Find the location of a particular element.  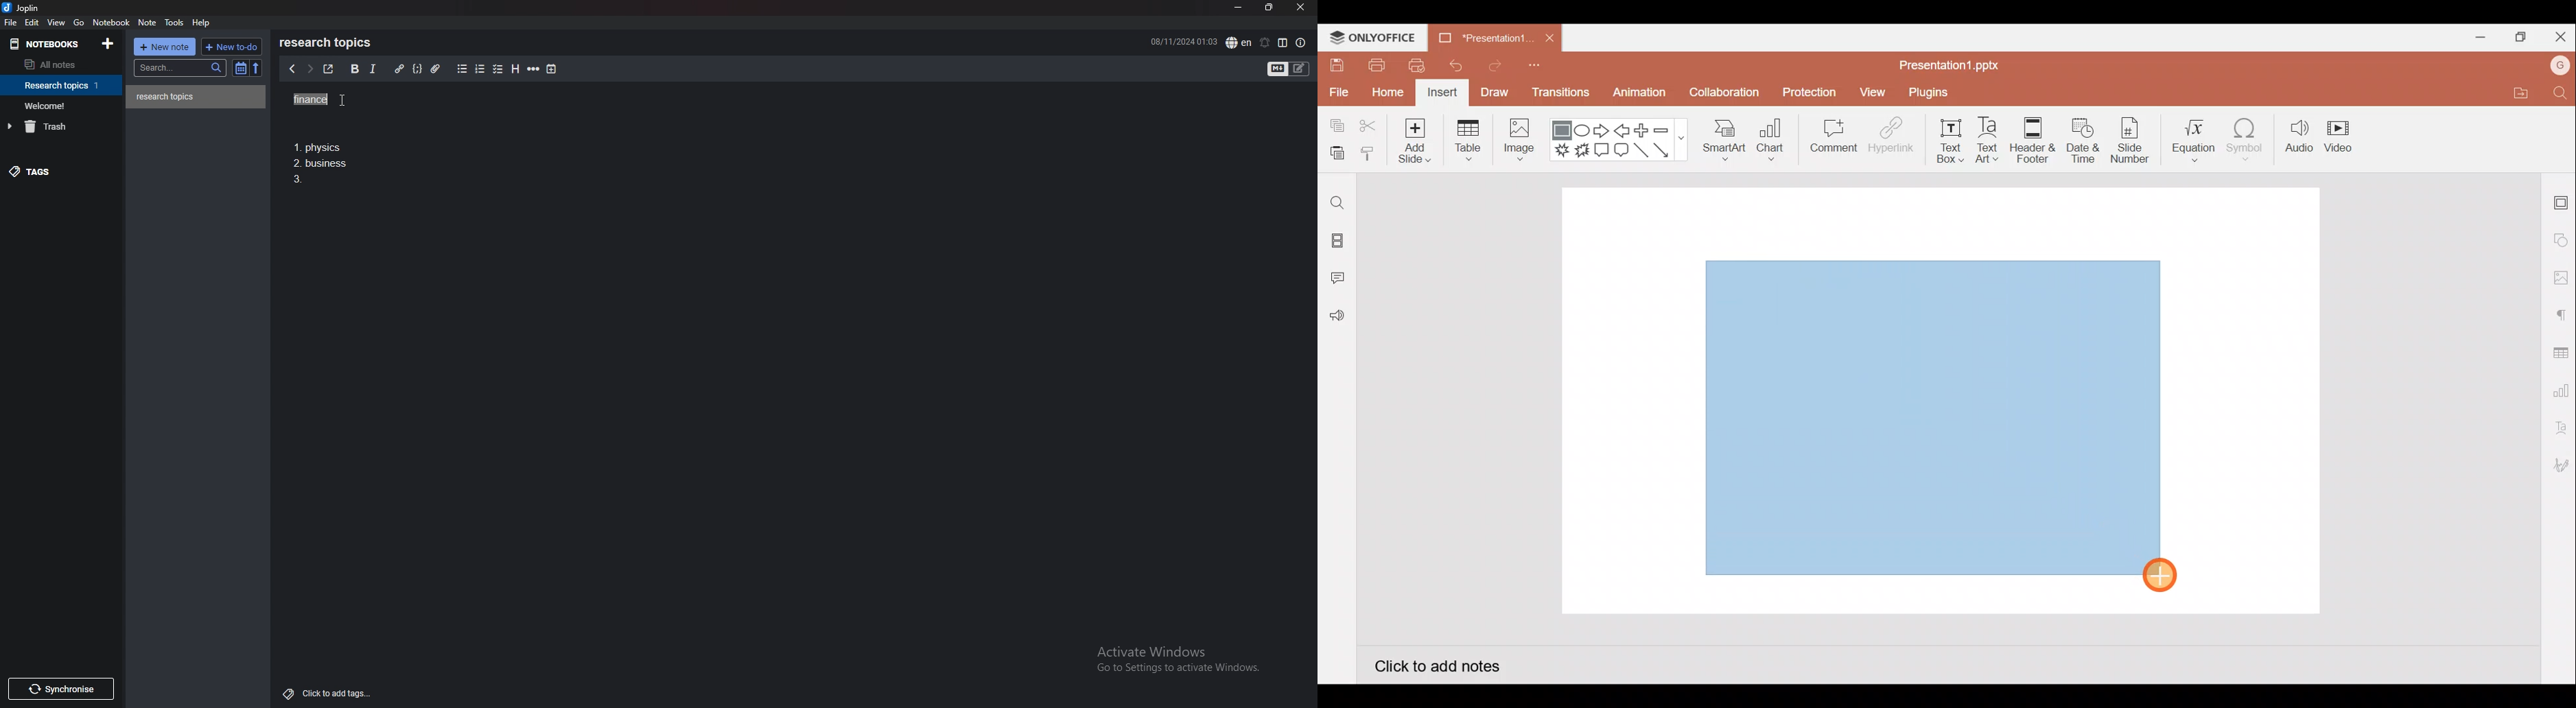

bold is located at coordinates (353, 69).